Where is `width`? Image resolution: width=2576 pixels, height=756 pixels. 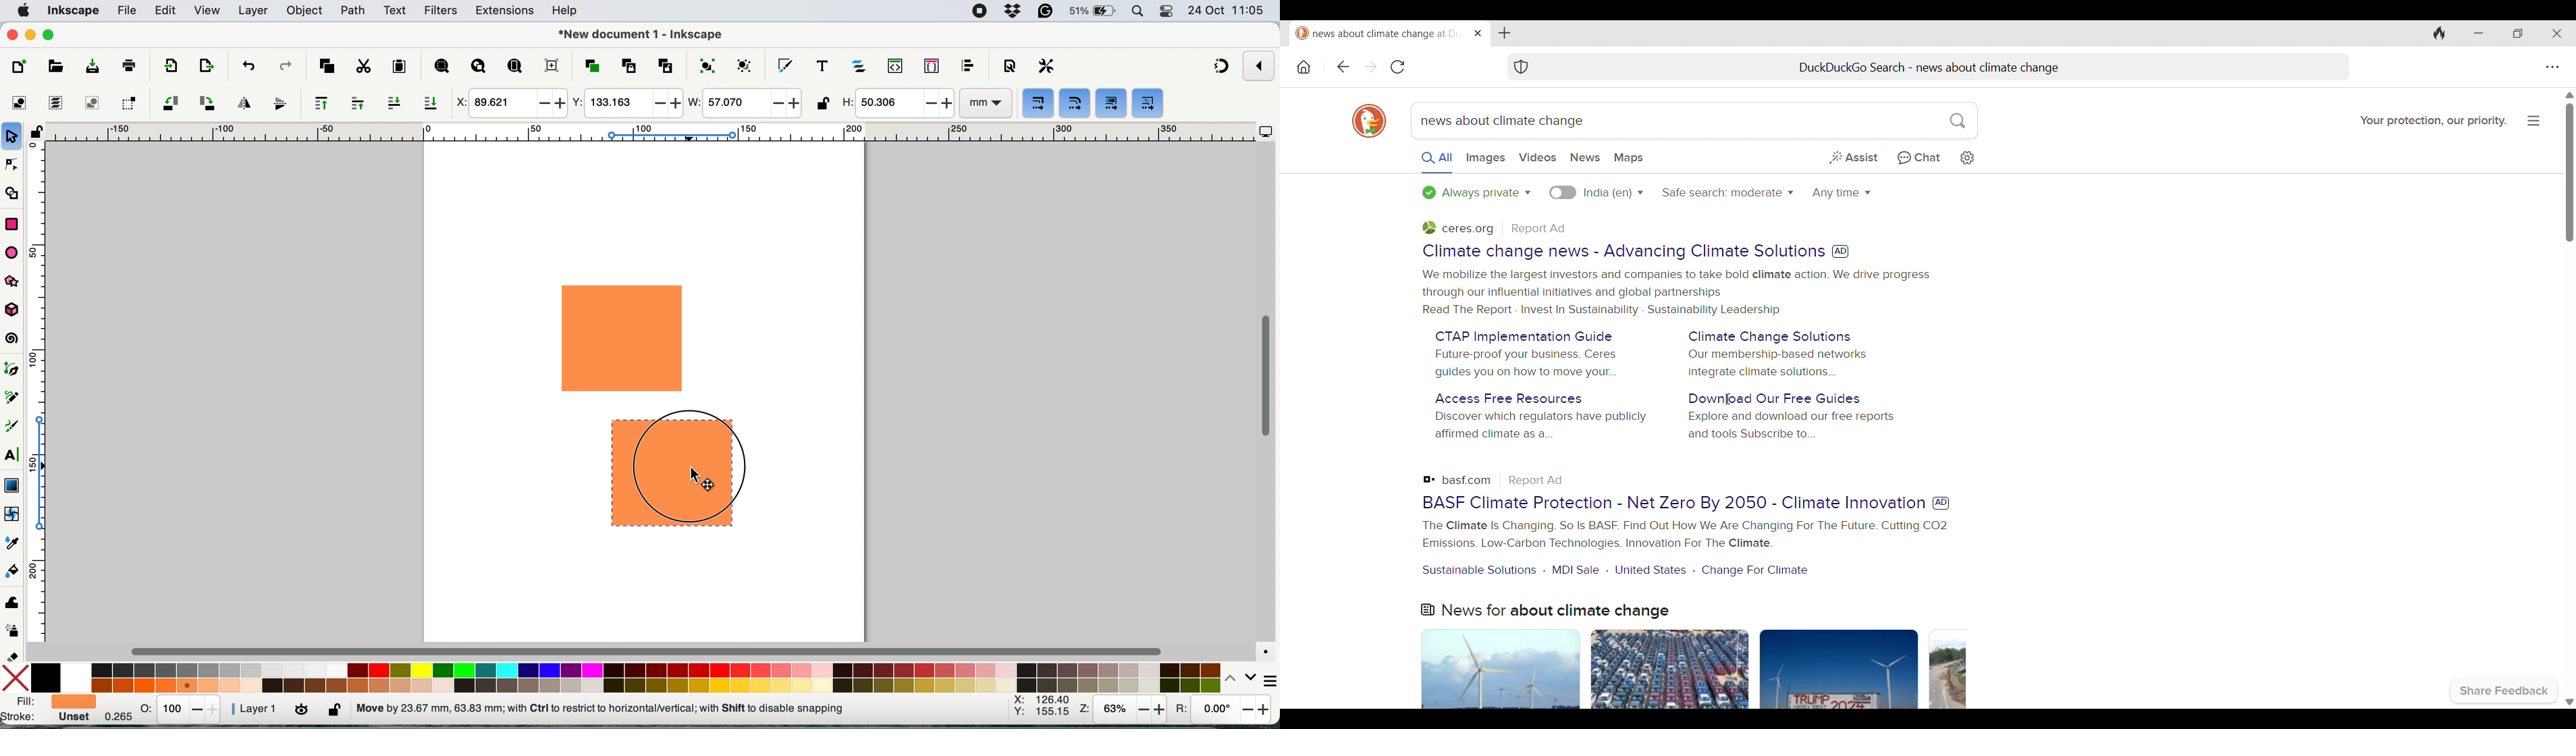 width is located at coordinates (744, 104).